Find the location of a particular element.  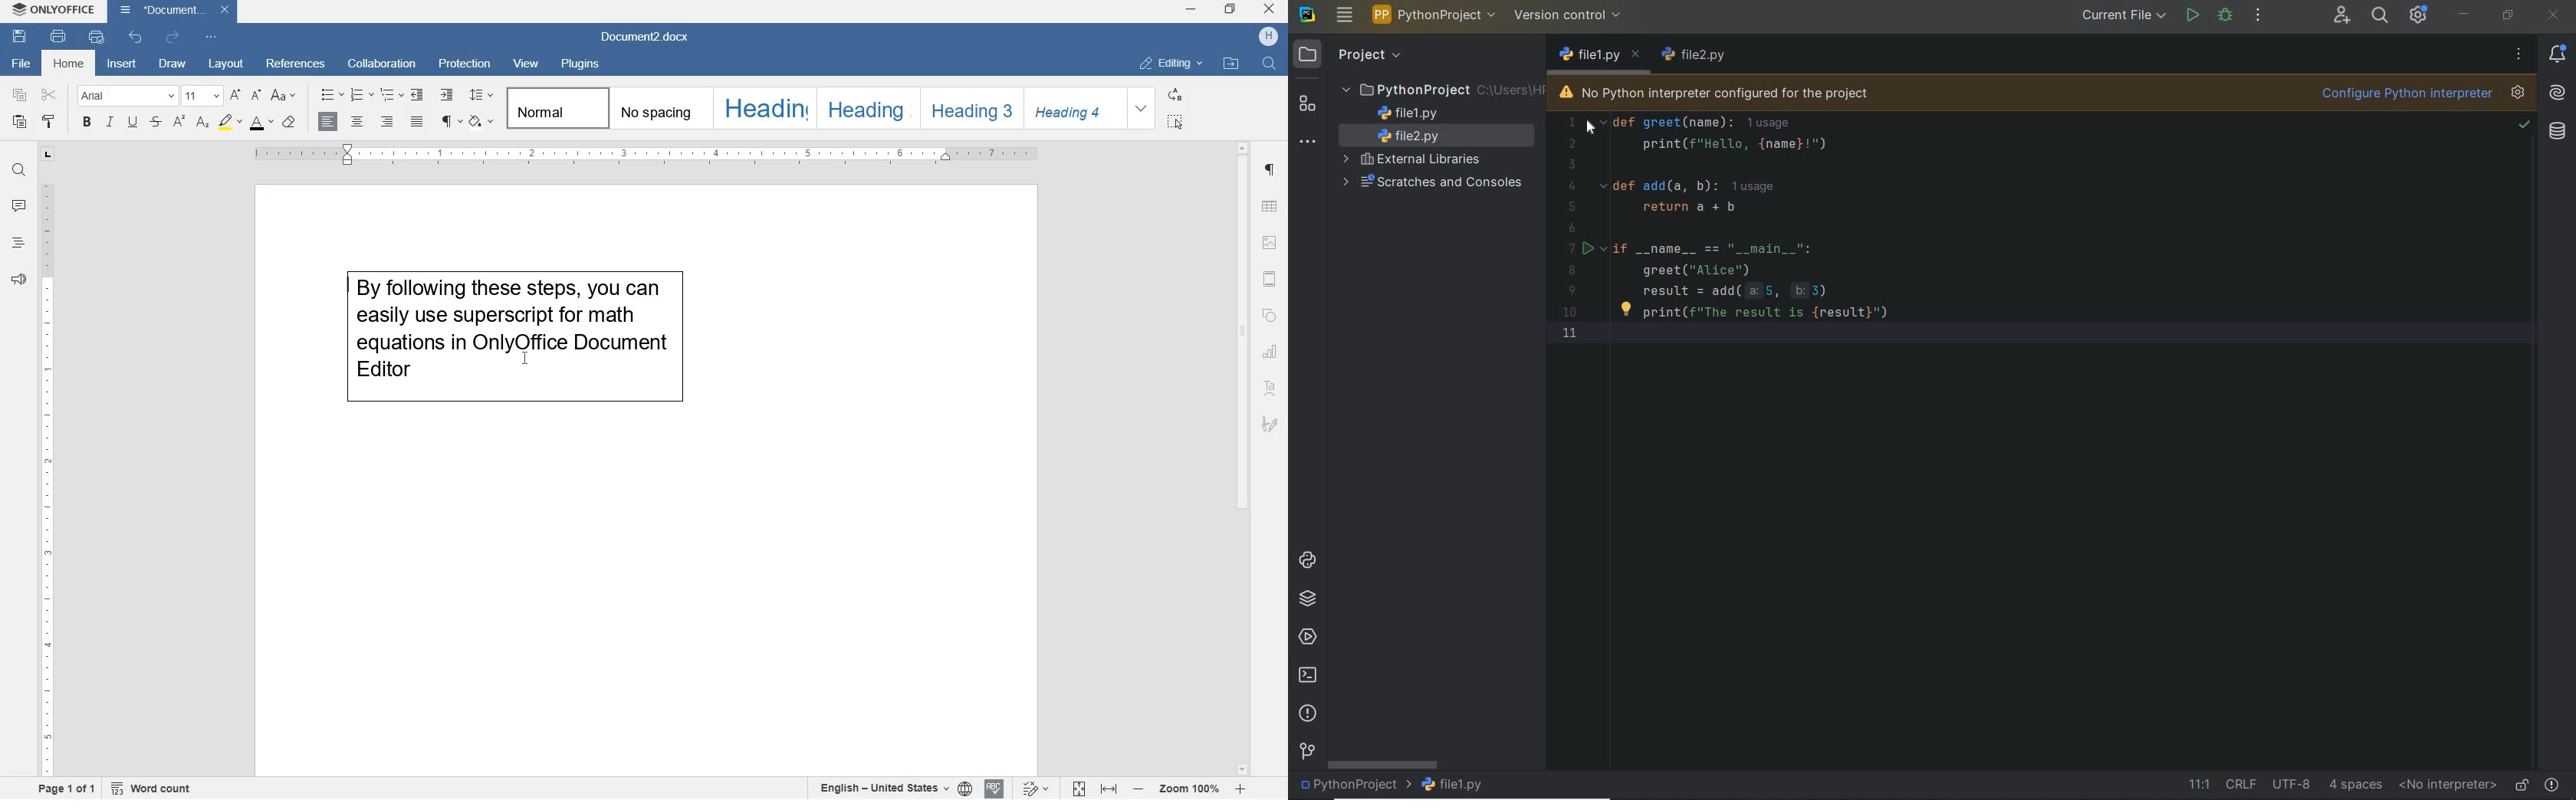

track changes is located at coordinates (1037, 788).